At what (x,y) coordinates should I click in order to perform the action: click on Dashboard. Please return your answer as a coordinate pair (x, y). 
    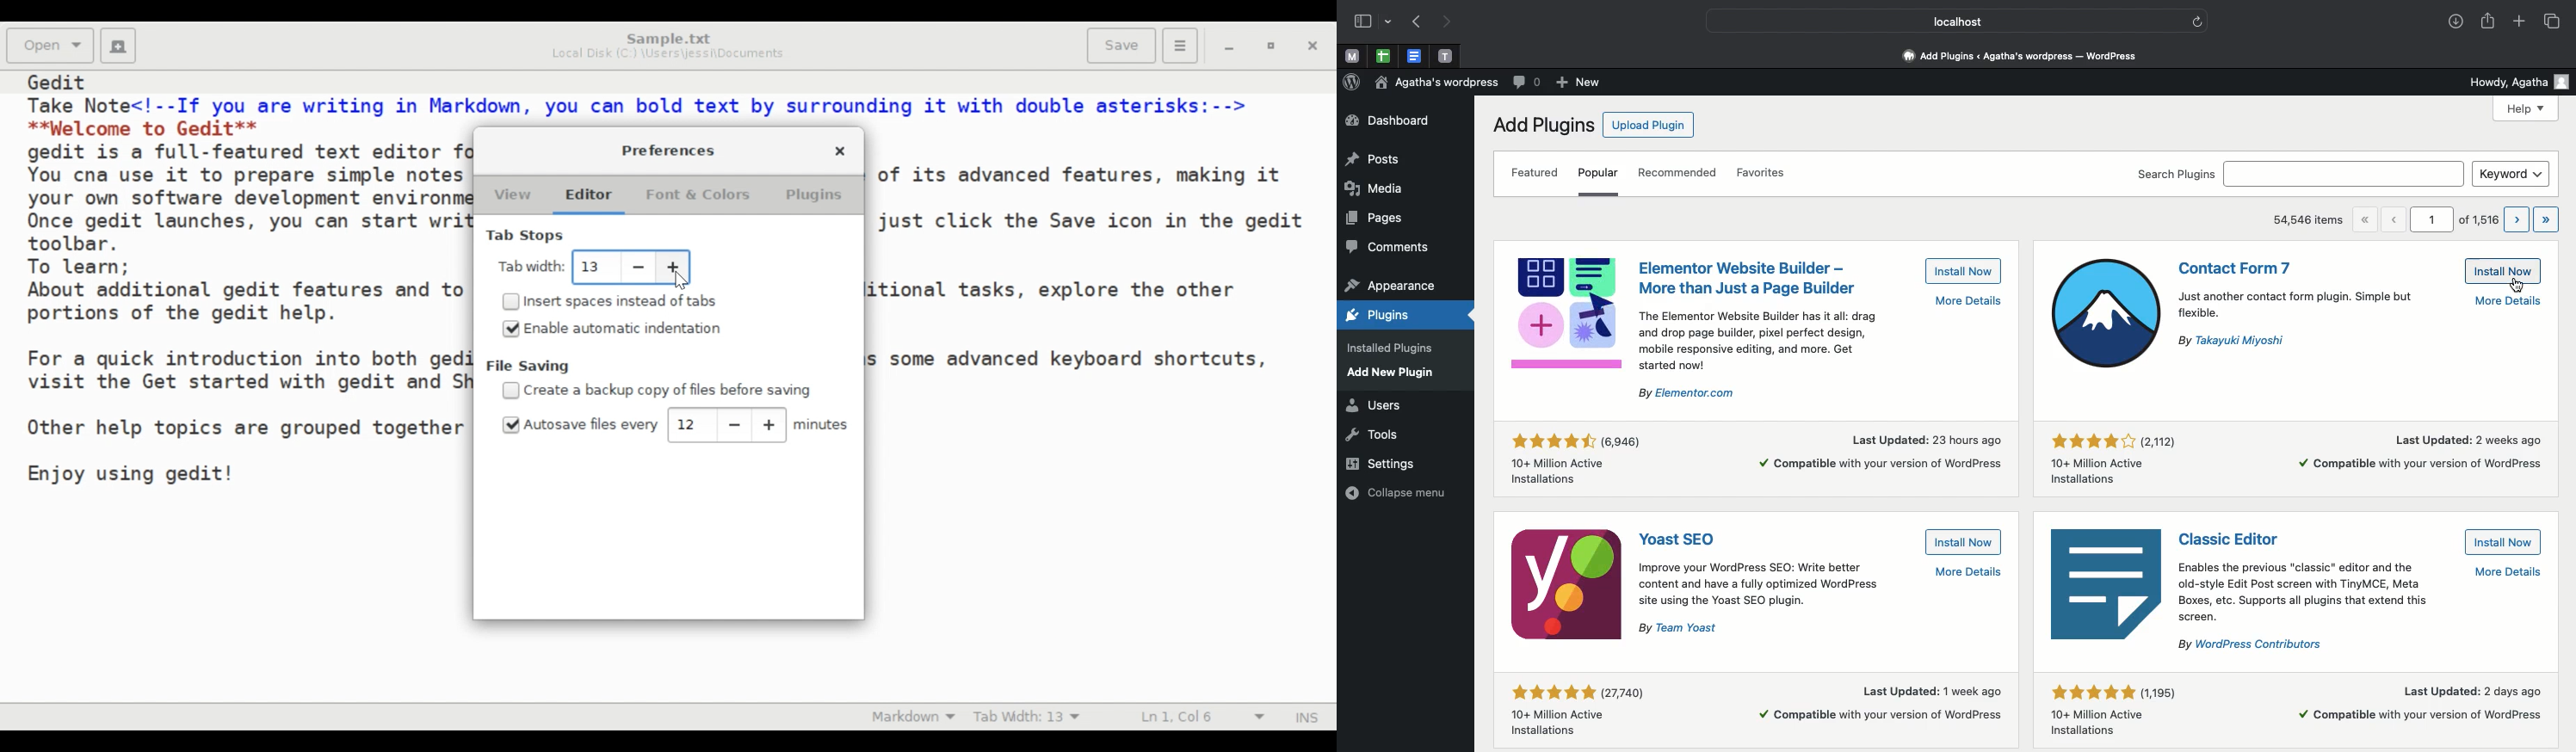
    Looking at the image, I should click on (1395, 121).